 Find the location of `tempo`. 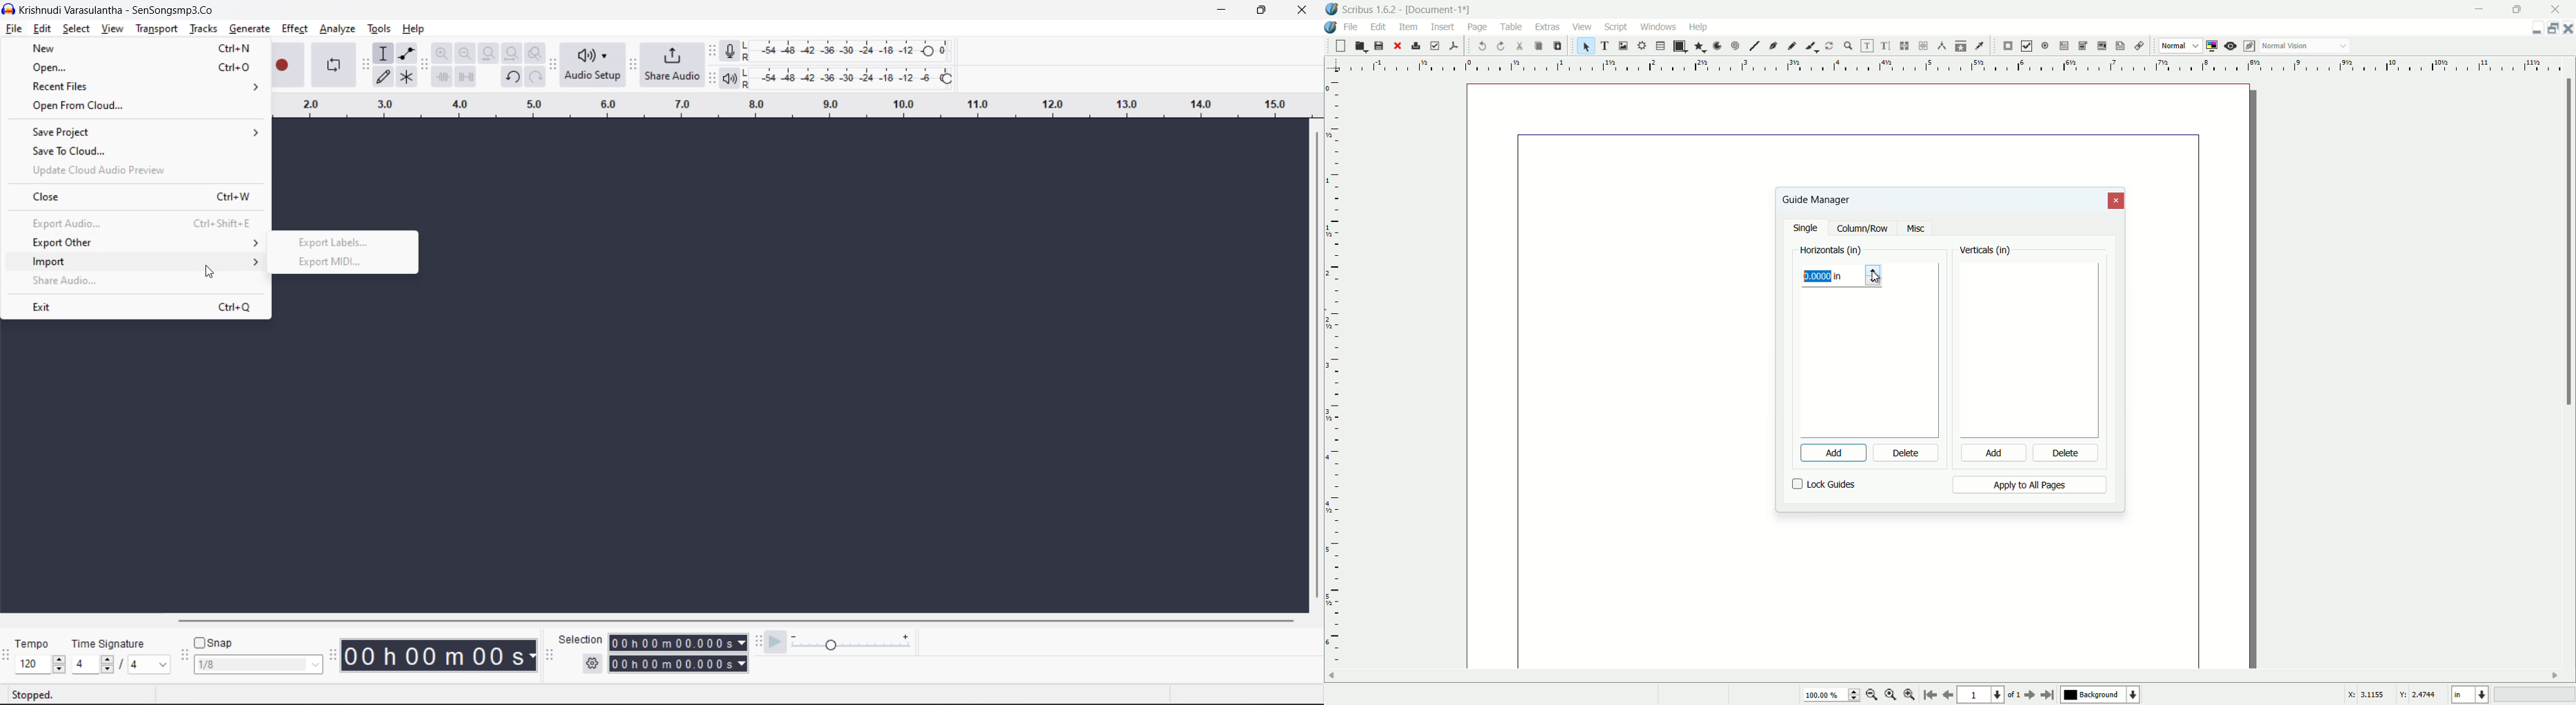

tempo is located at coordinates (36, 645).